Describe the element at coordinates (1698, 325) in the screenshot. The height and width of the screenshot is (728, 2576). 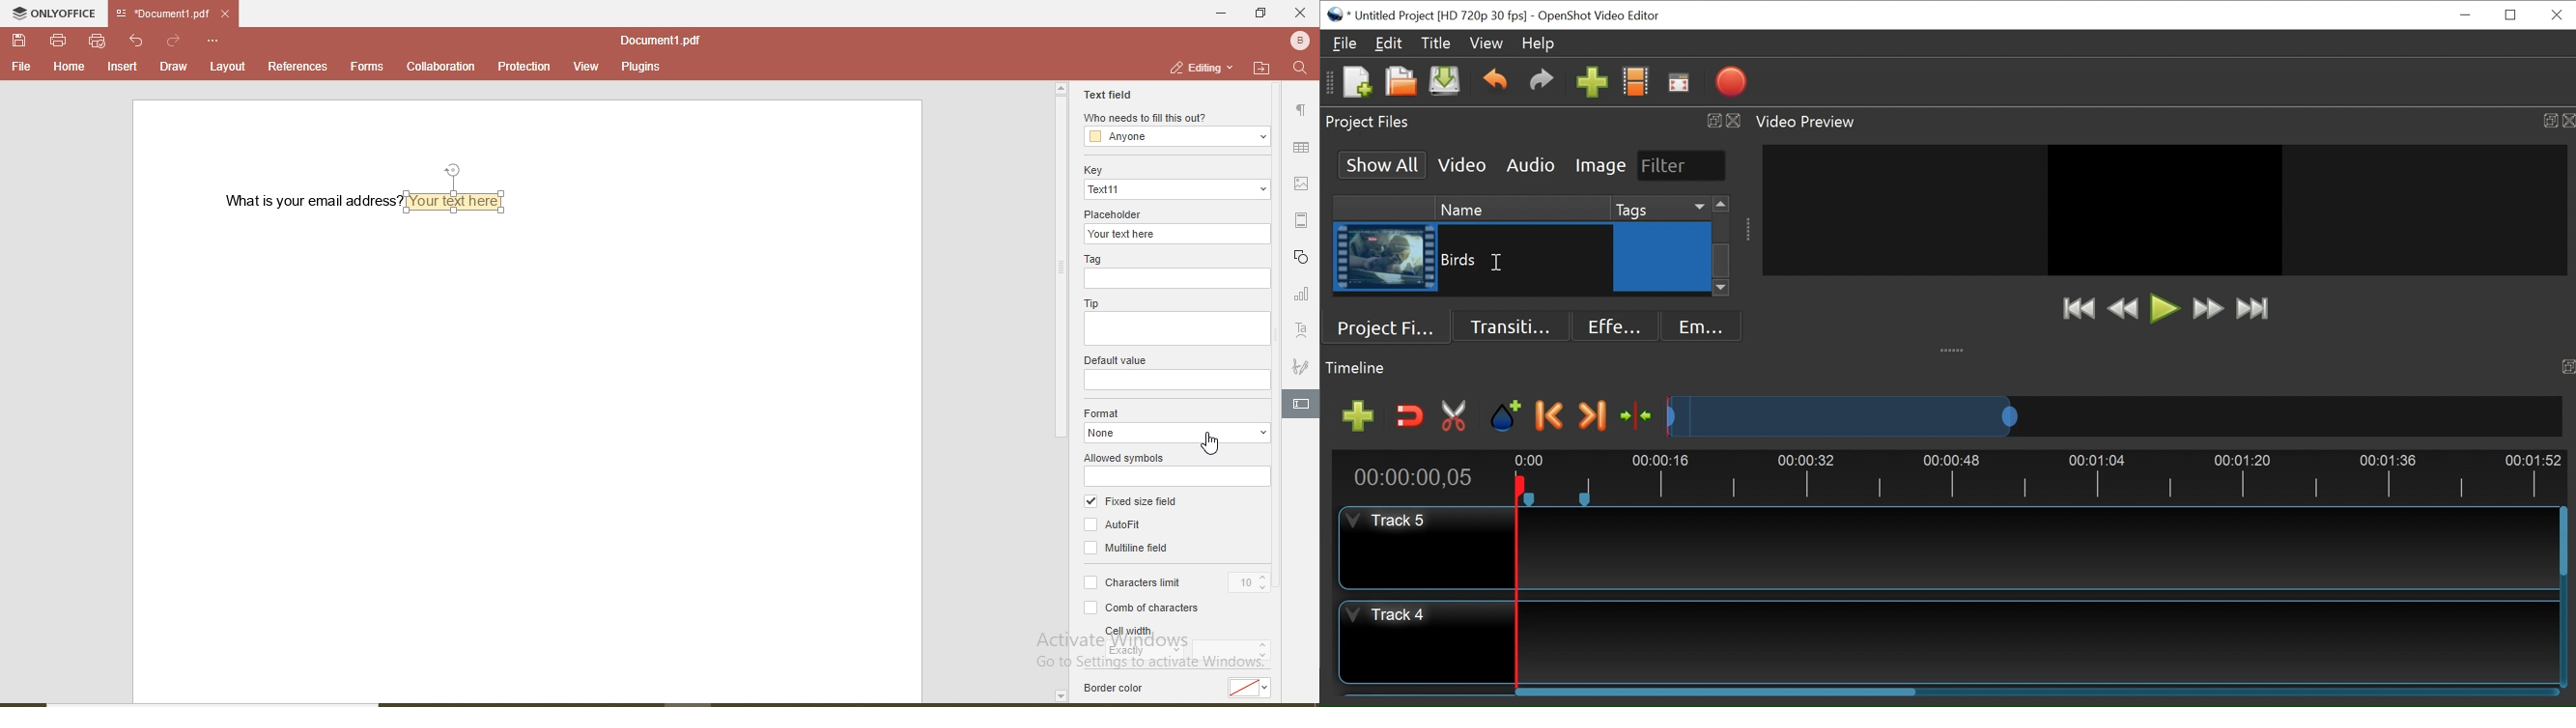
I see `Emoji` at that location.